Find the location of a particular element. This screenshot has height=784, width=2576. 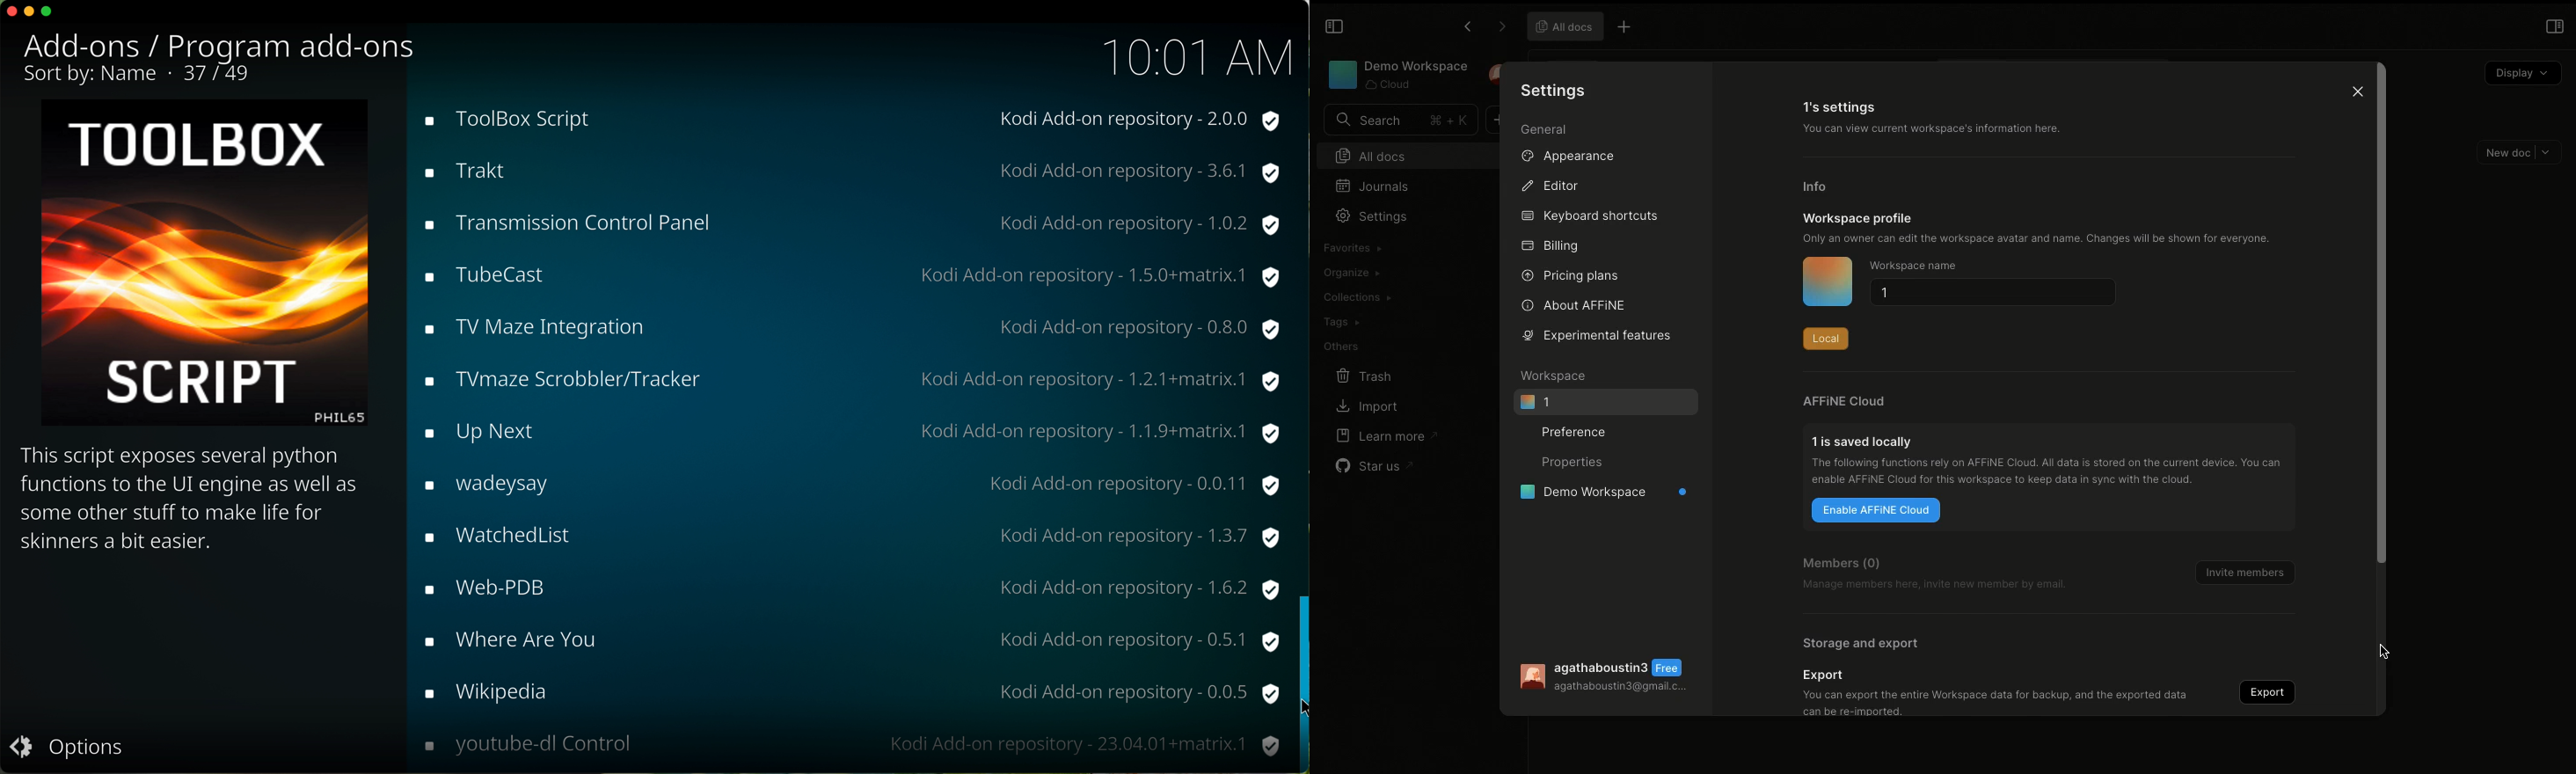

wadeysay is located at coordinates (849, 484).